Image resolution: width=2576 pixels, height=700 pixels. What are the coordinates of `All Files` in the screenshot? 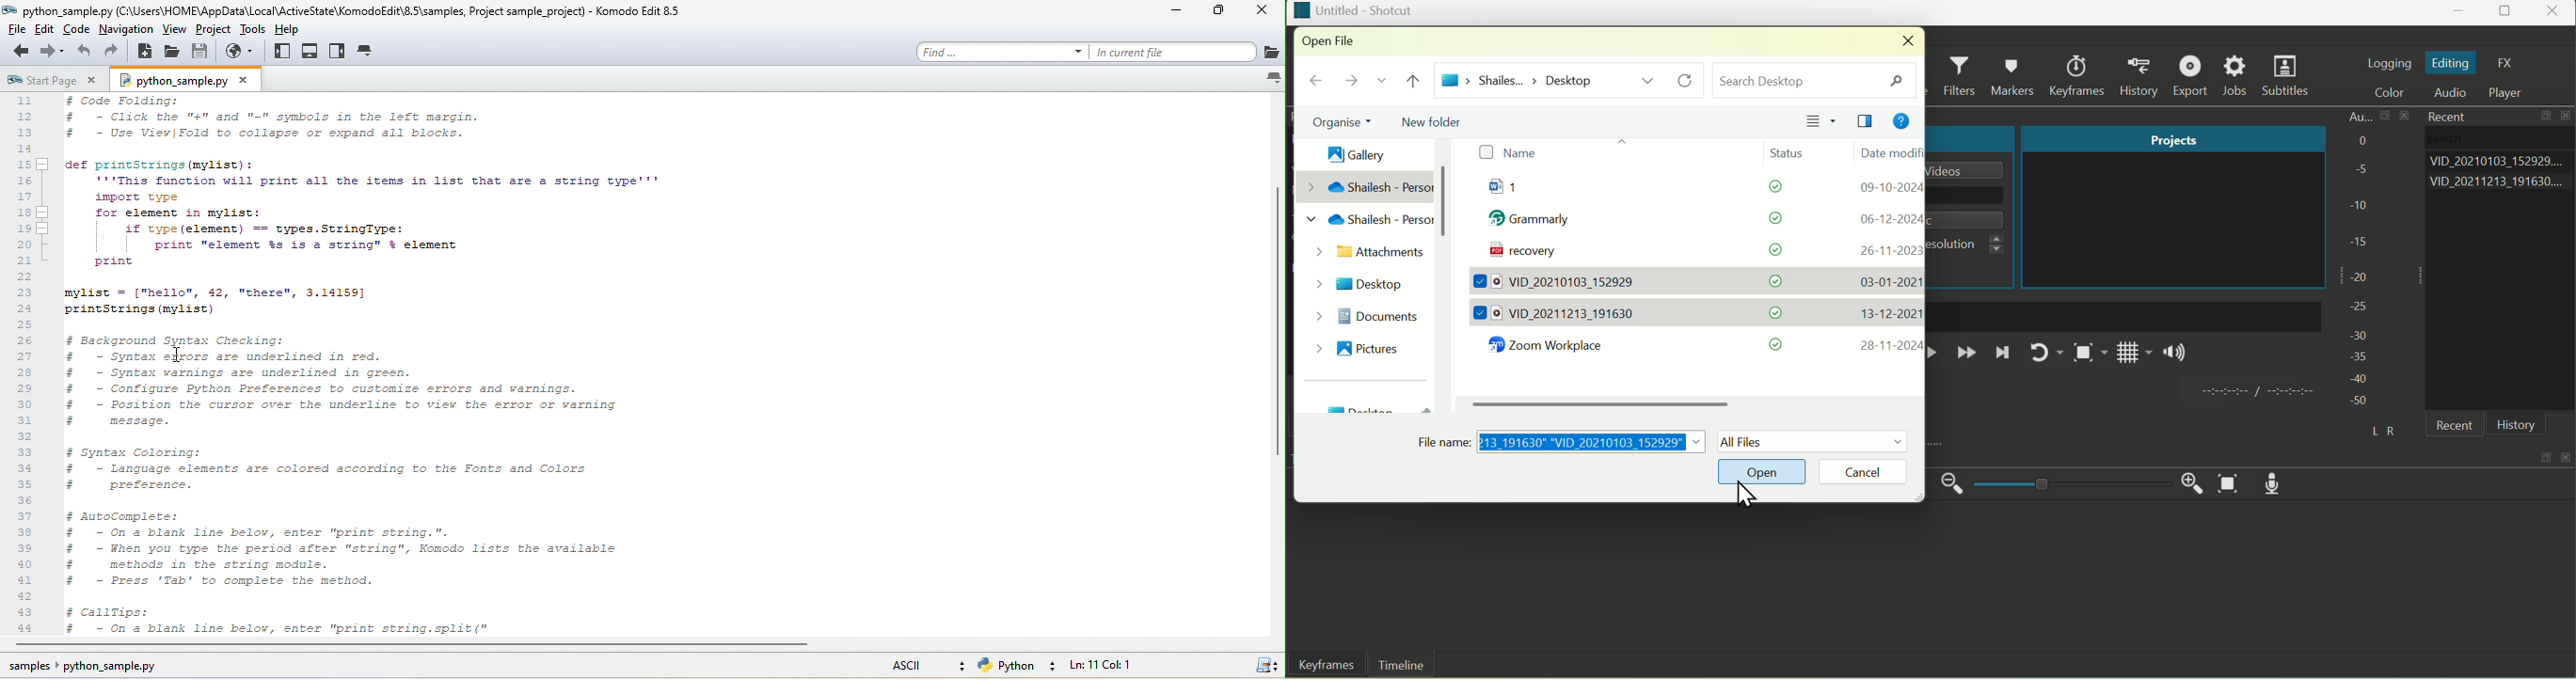 It's located at (1813, 441).